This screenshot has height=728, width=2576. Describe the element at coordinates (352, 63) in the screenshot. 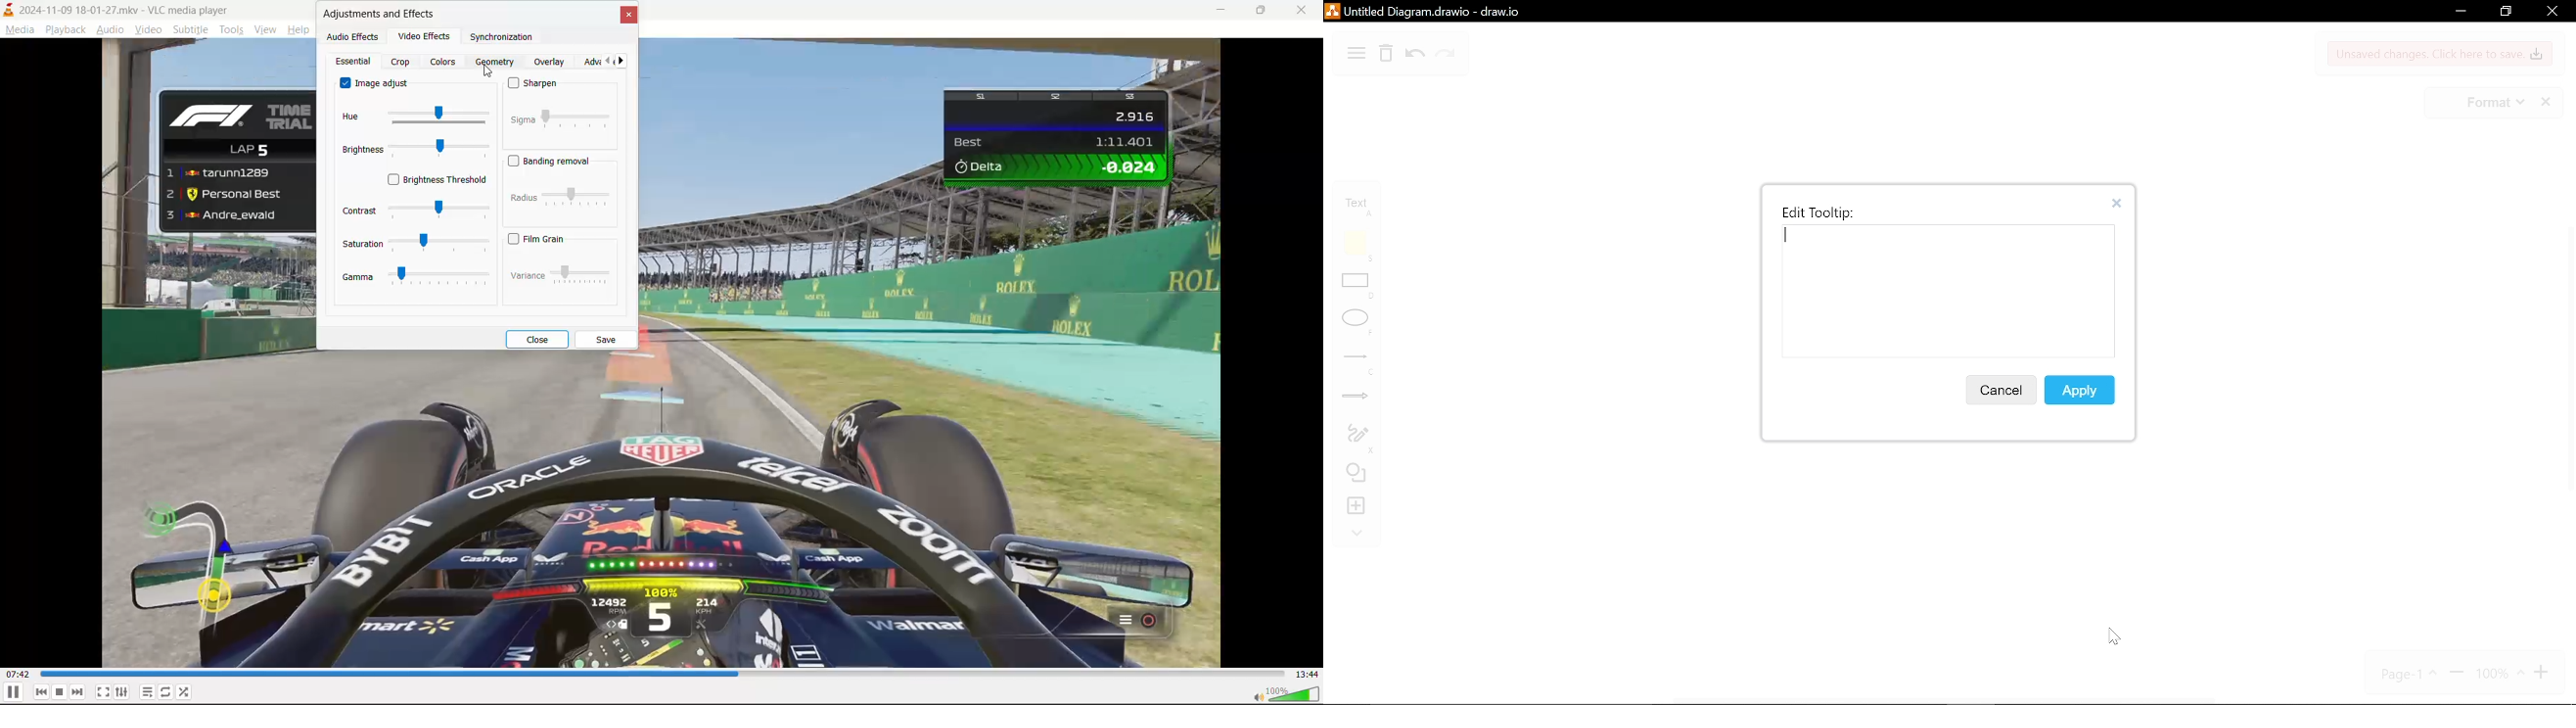

I see `essential` at that location.